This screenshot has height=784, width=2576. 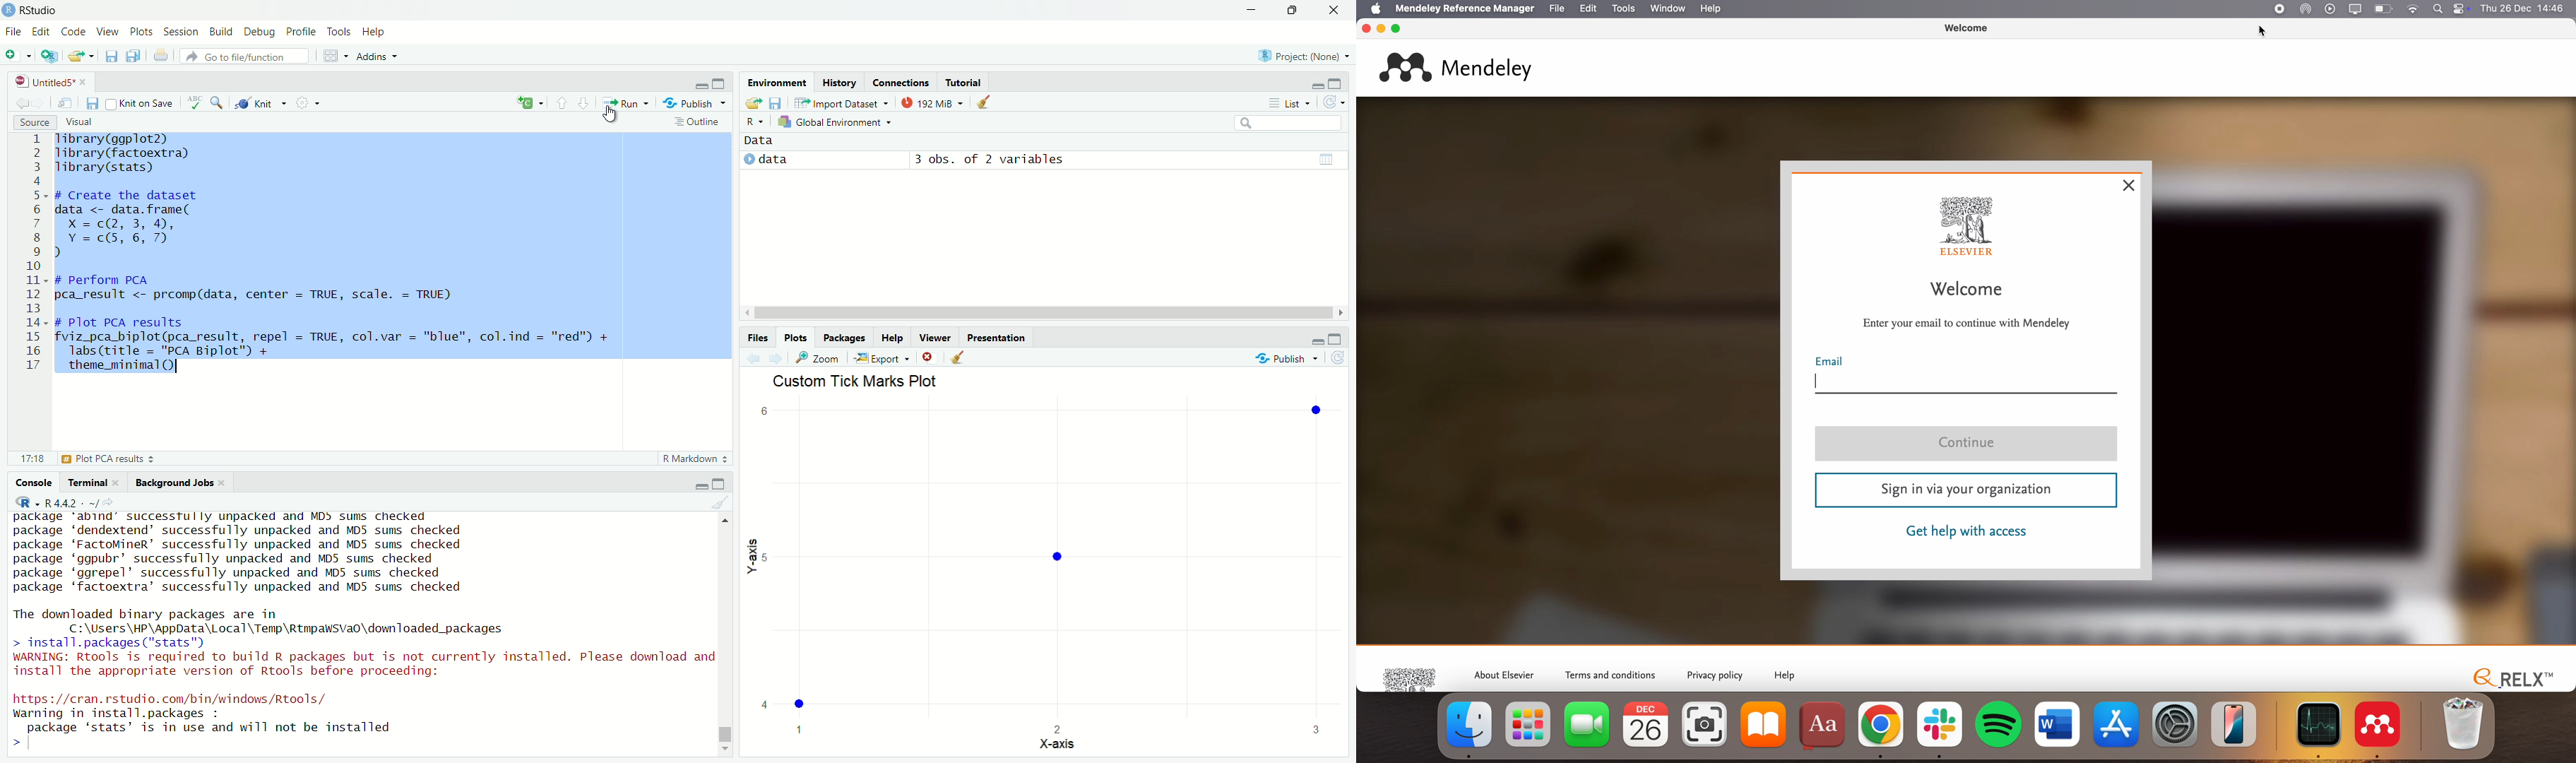 What do you see at coordinates (721, 484) in the screenshot?
I see `maximize` at bounding box center [721, 484].